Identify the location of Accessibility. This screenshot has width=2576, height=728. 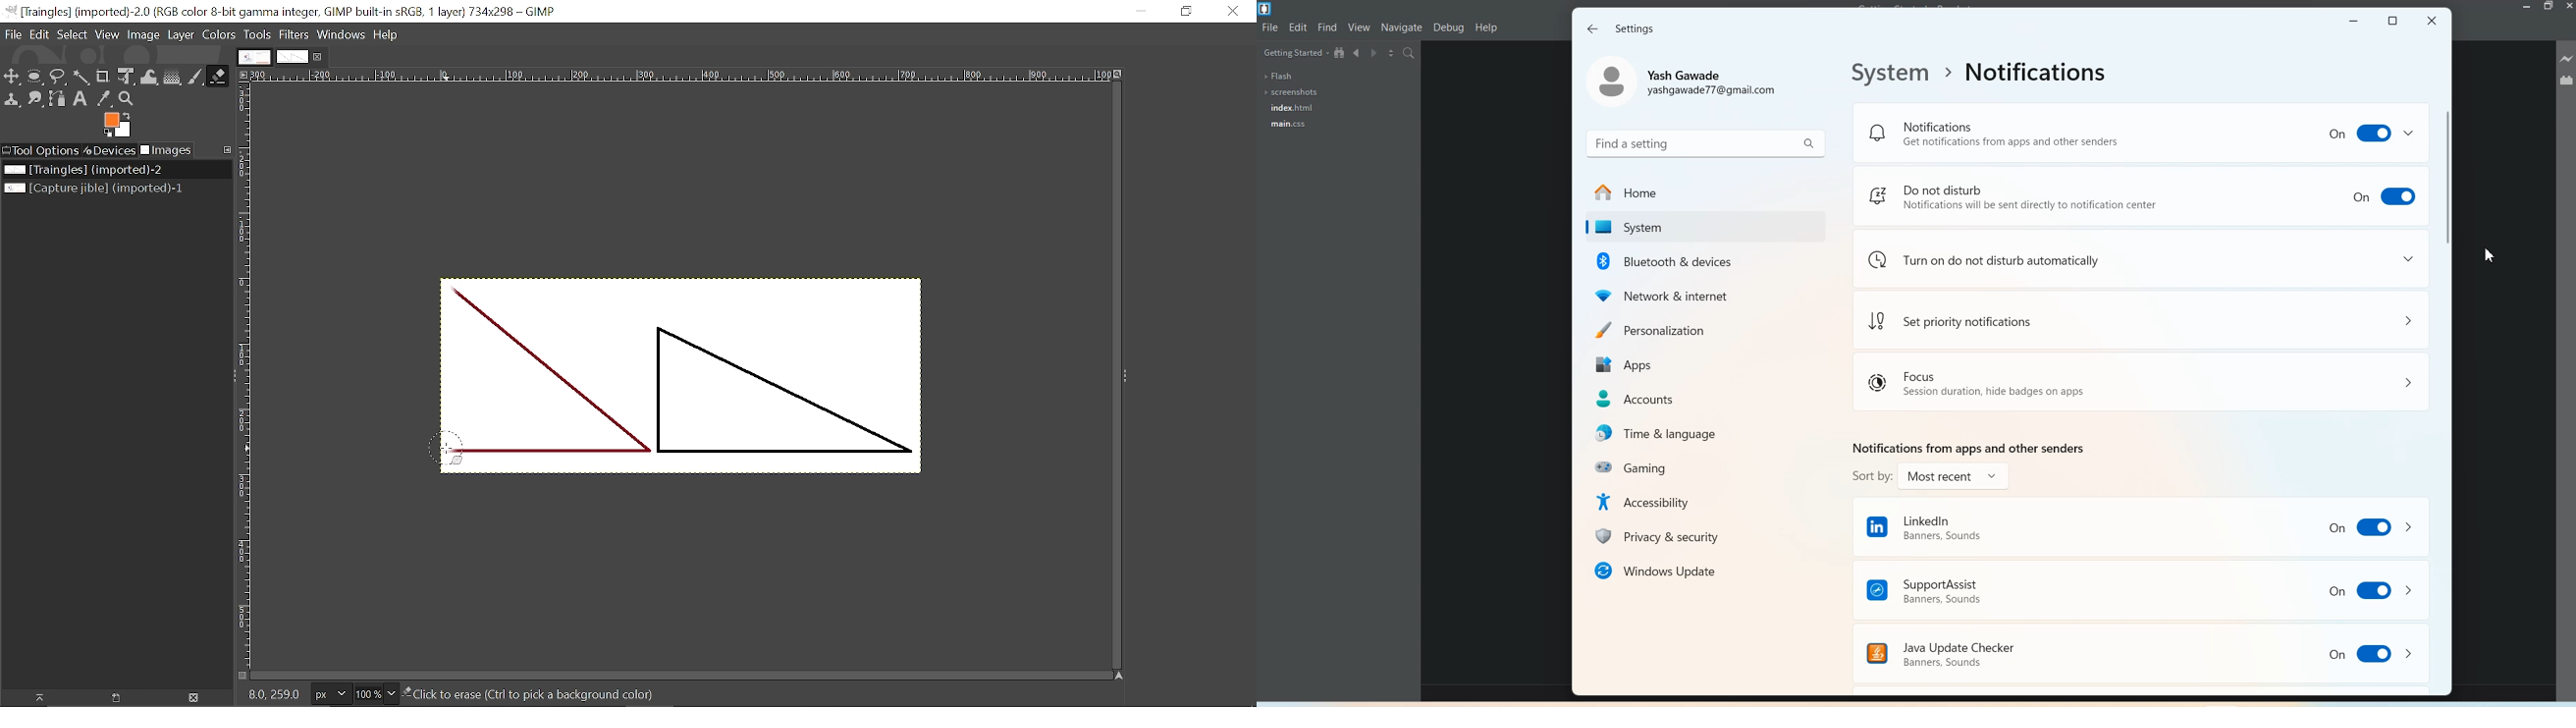
(1700, 501).